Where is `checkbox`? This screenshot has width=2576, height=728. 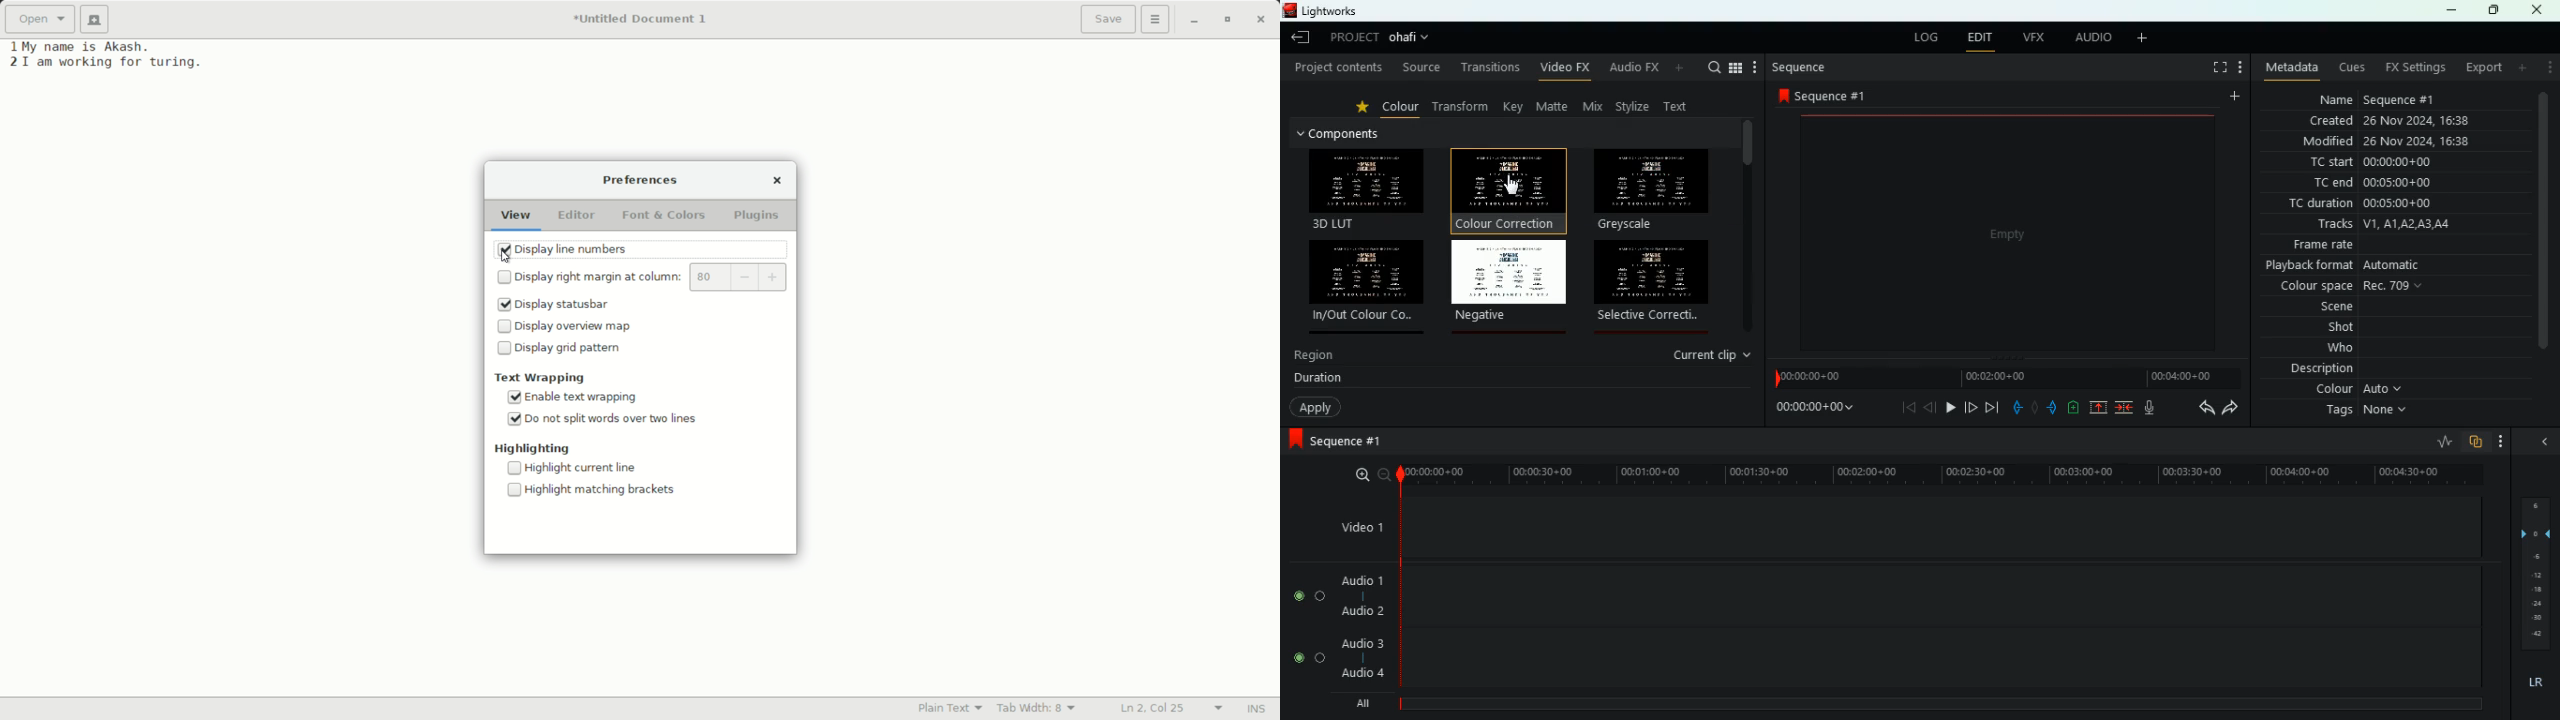 checkbox is located at coordinates (514, 489).